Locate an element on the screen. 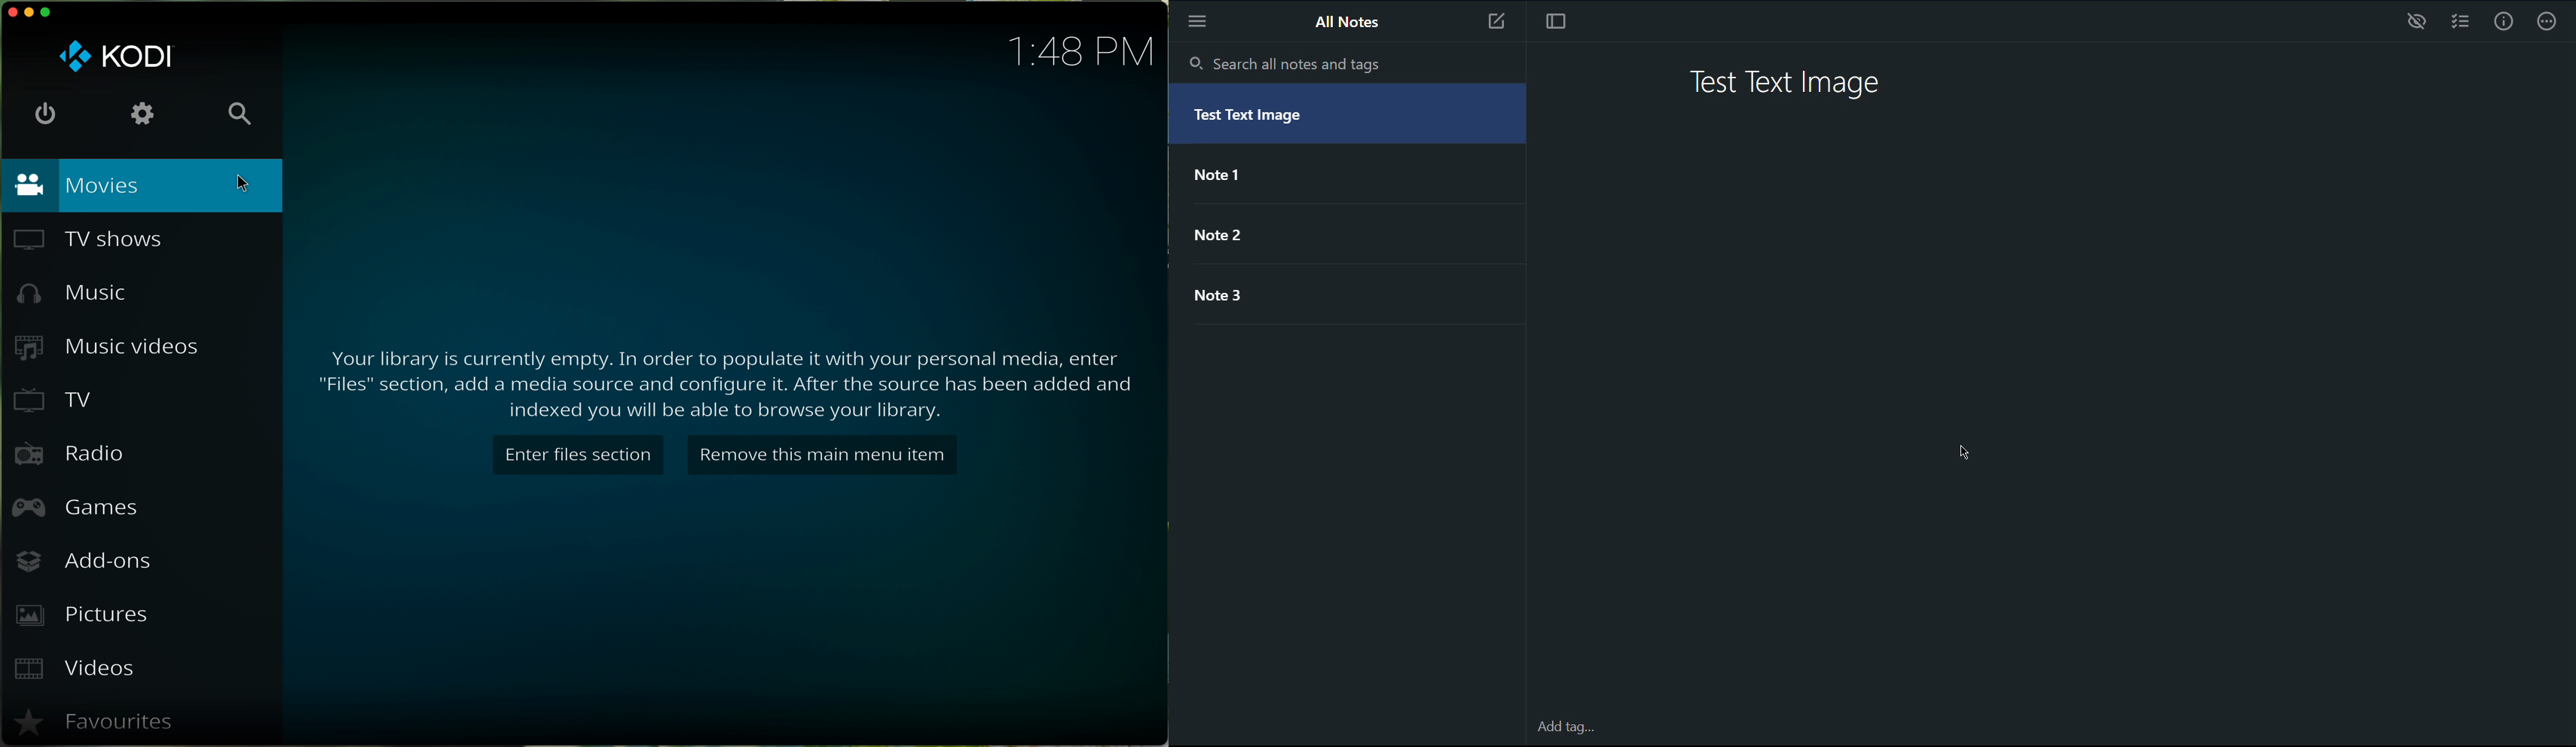  games is located at coordinates (92, 509).